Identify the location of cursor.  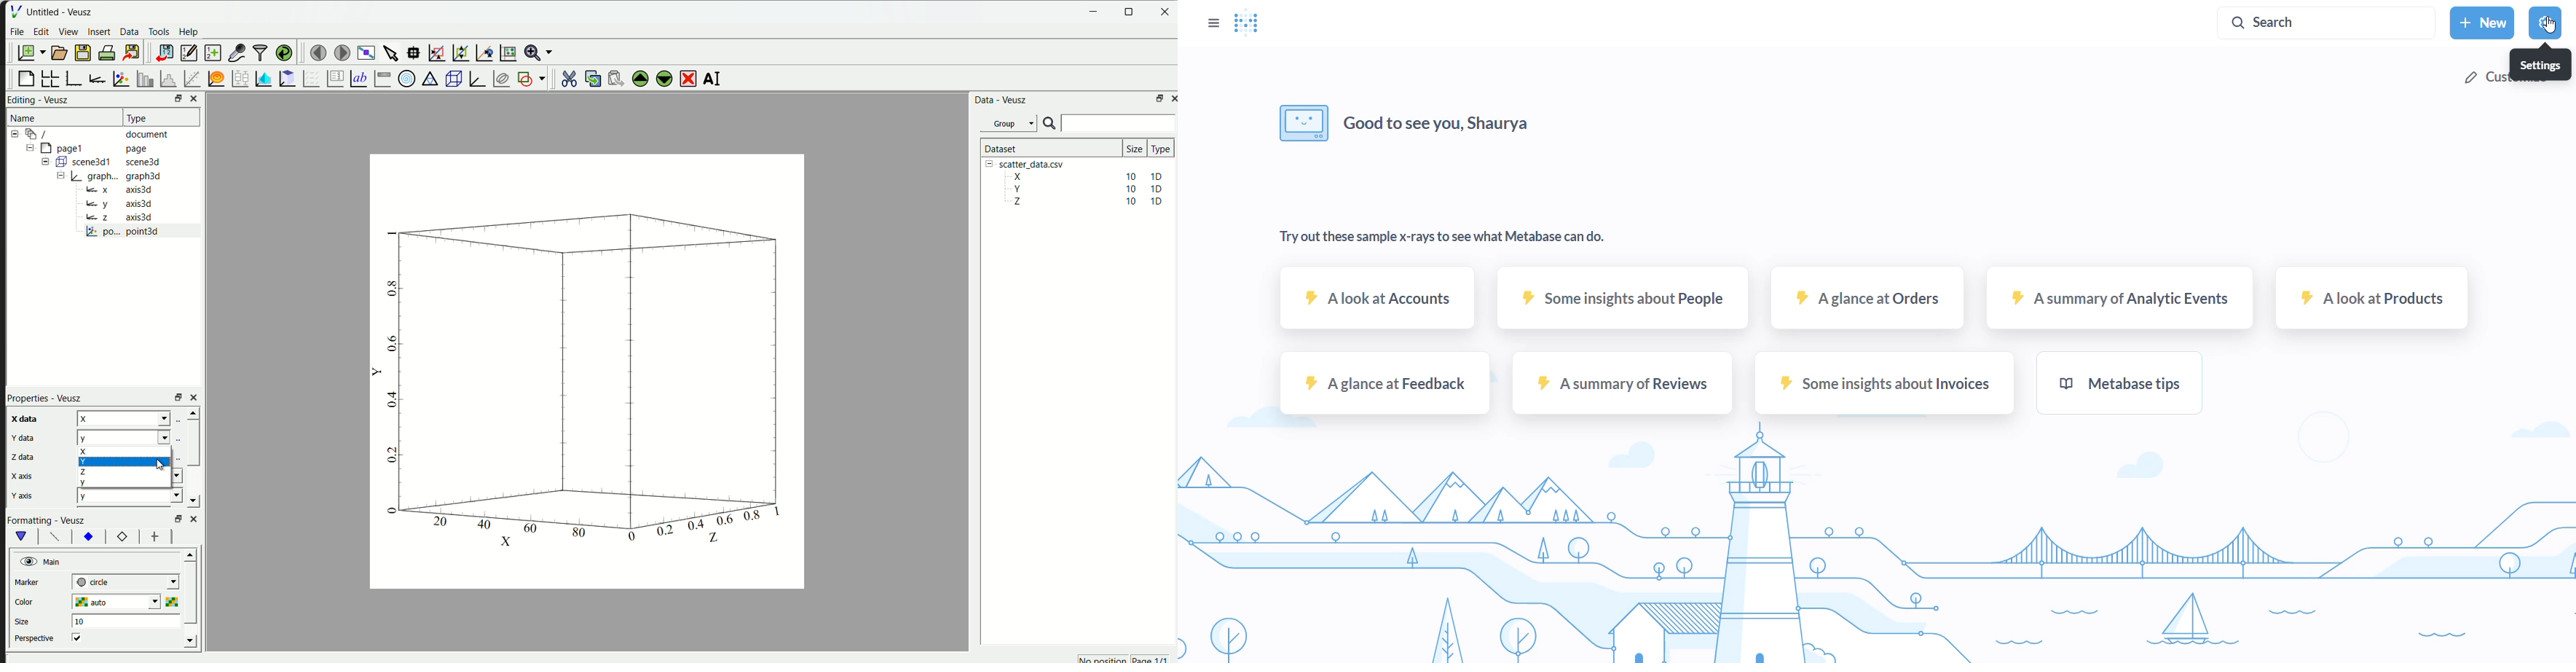
(2552, 23).